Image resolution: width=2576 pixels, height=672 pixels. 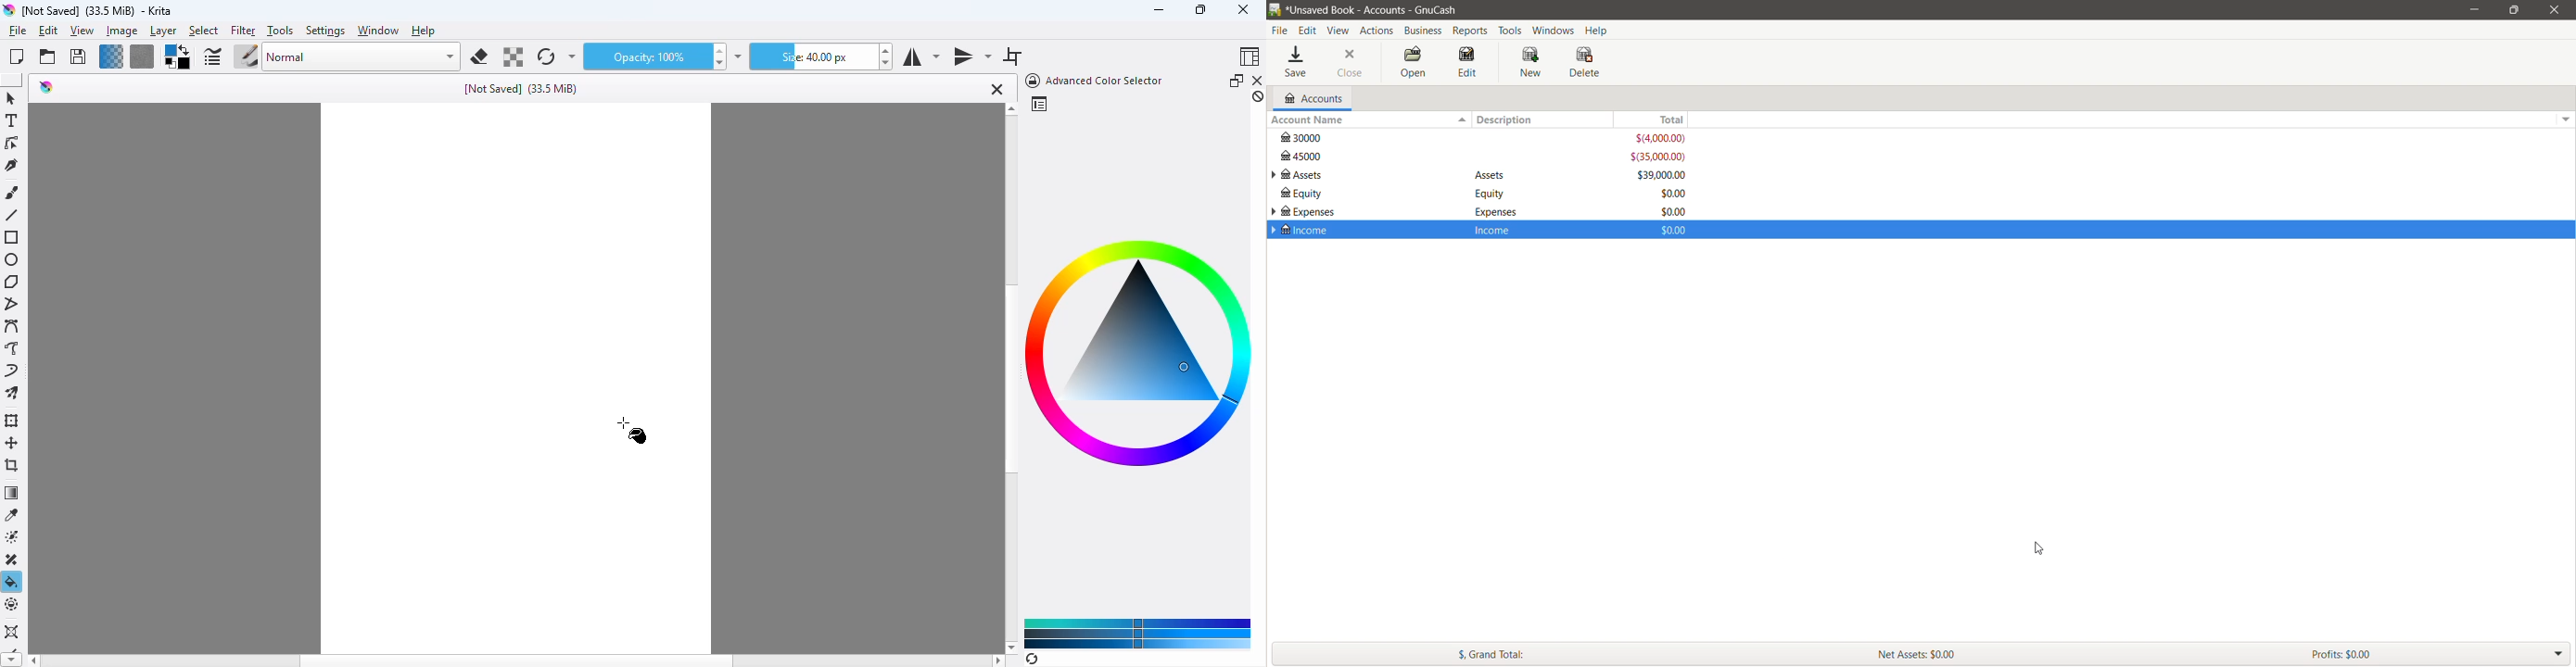 I want to click on Accounts, so click(x=1312, y=98).